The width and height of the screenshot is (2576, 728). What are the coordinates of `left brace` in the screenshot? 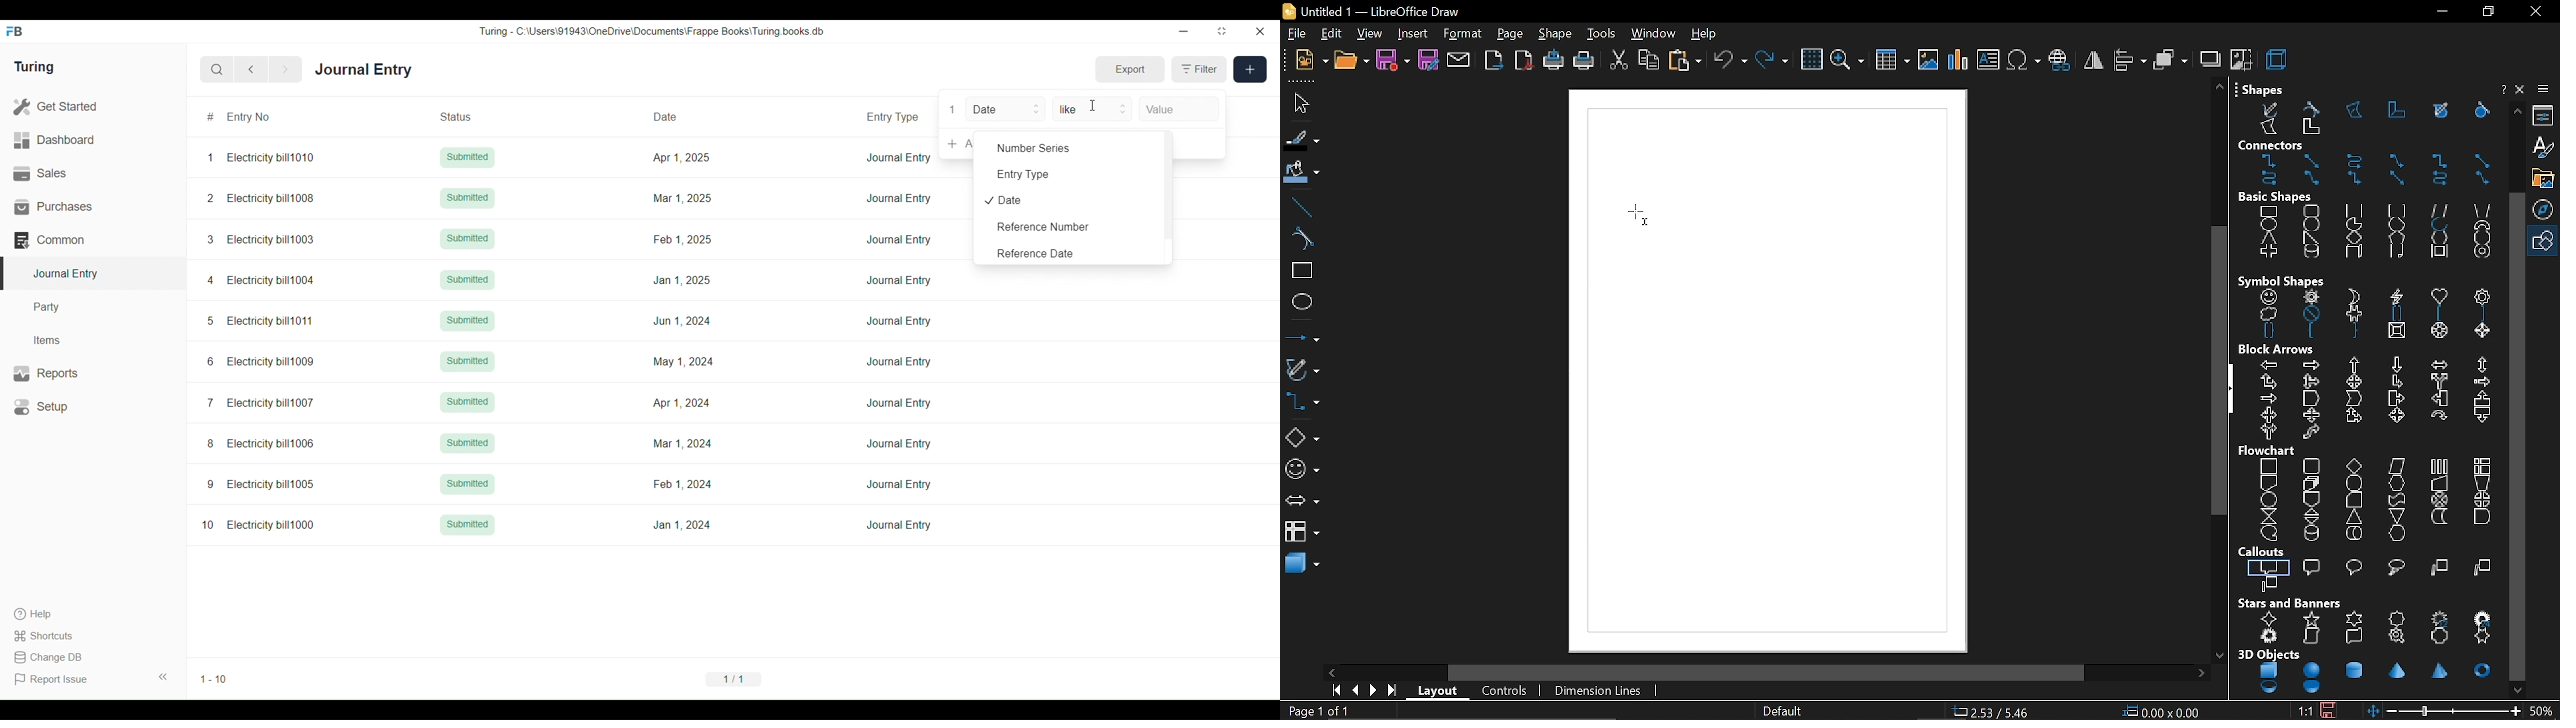 It's located at (2310, 331).